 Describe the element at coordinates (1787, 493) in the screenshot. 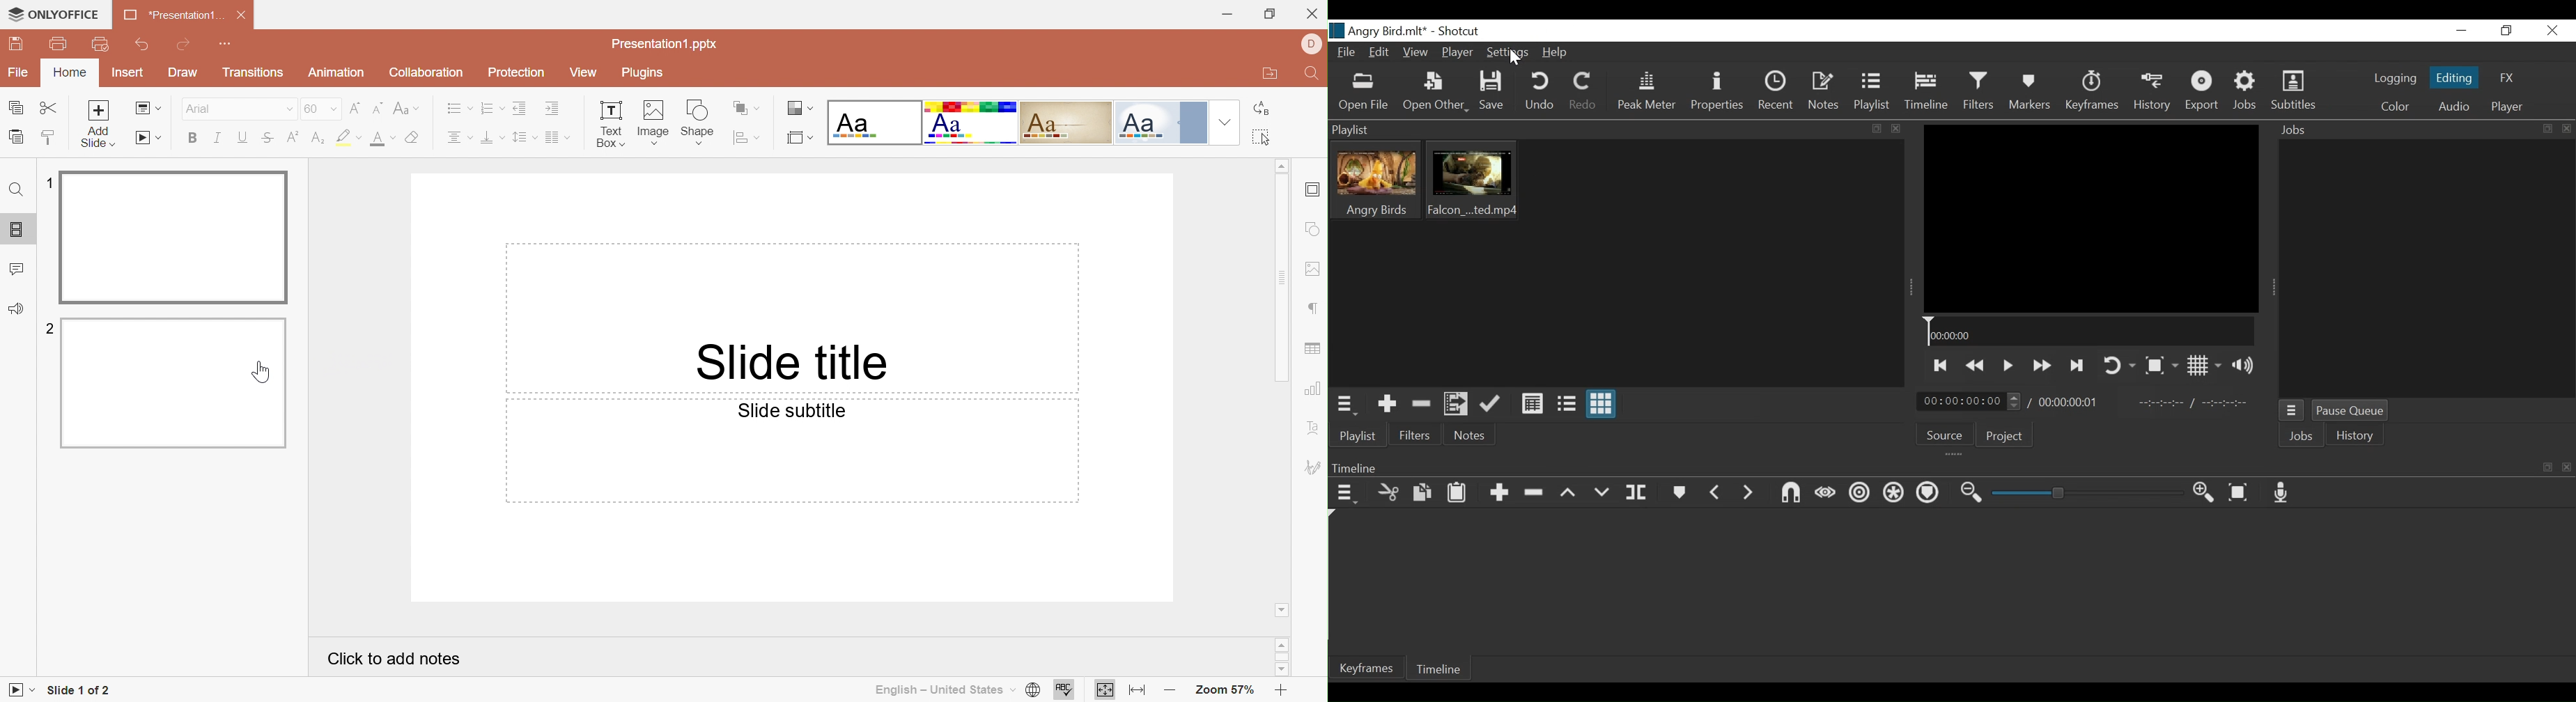

I see `Snap` at that location.